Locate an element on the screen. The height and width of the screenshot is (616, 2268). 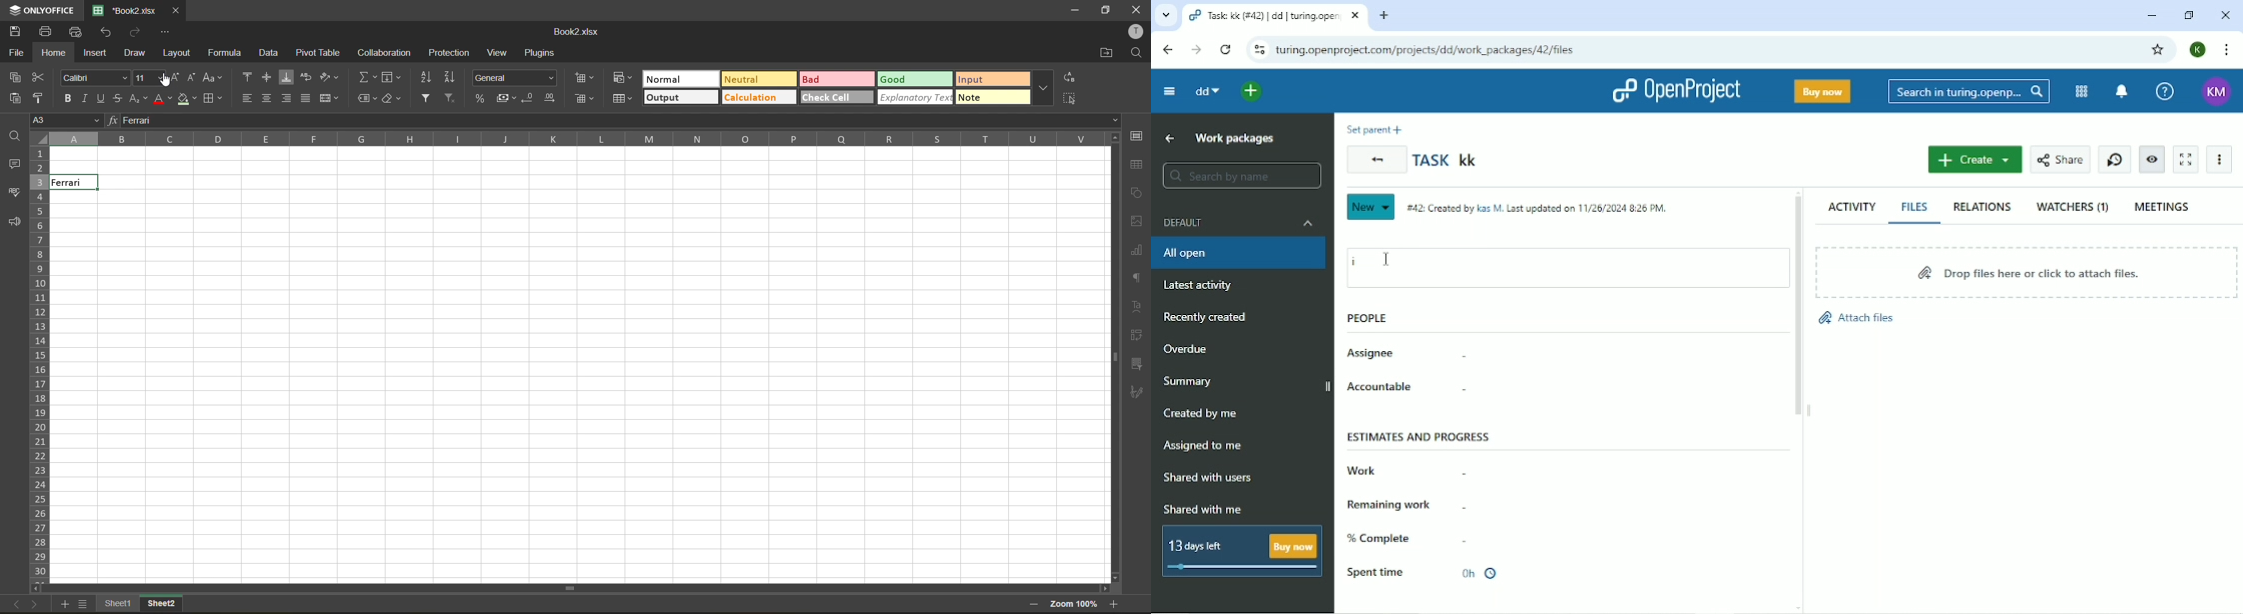
accounting is located at coordinates (503, 97).